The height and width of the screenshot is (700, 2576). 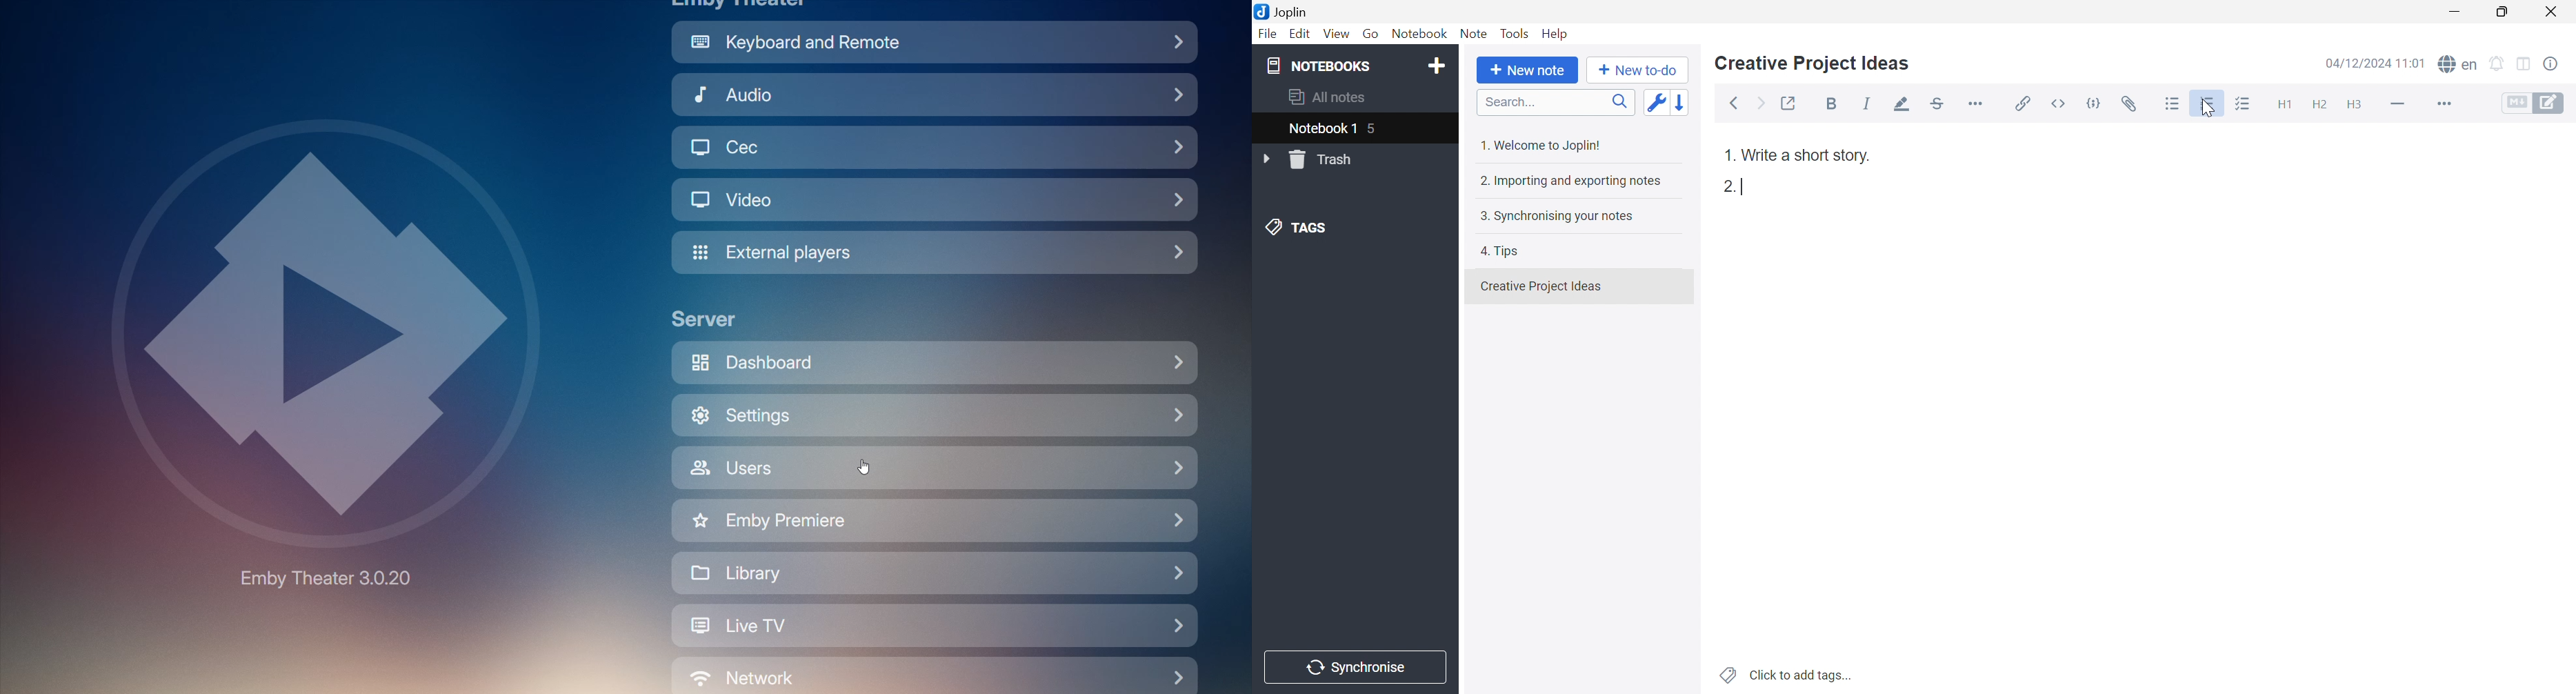 What do you see at coordinates (1639, 70) in the screenshot?
I see `New to-do` at bounding box center [1639, 70].